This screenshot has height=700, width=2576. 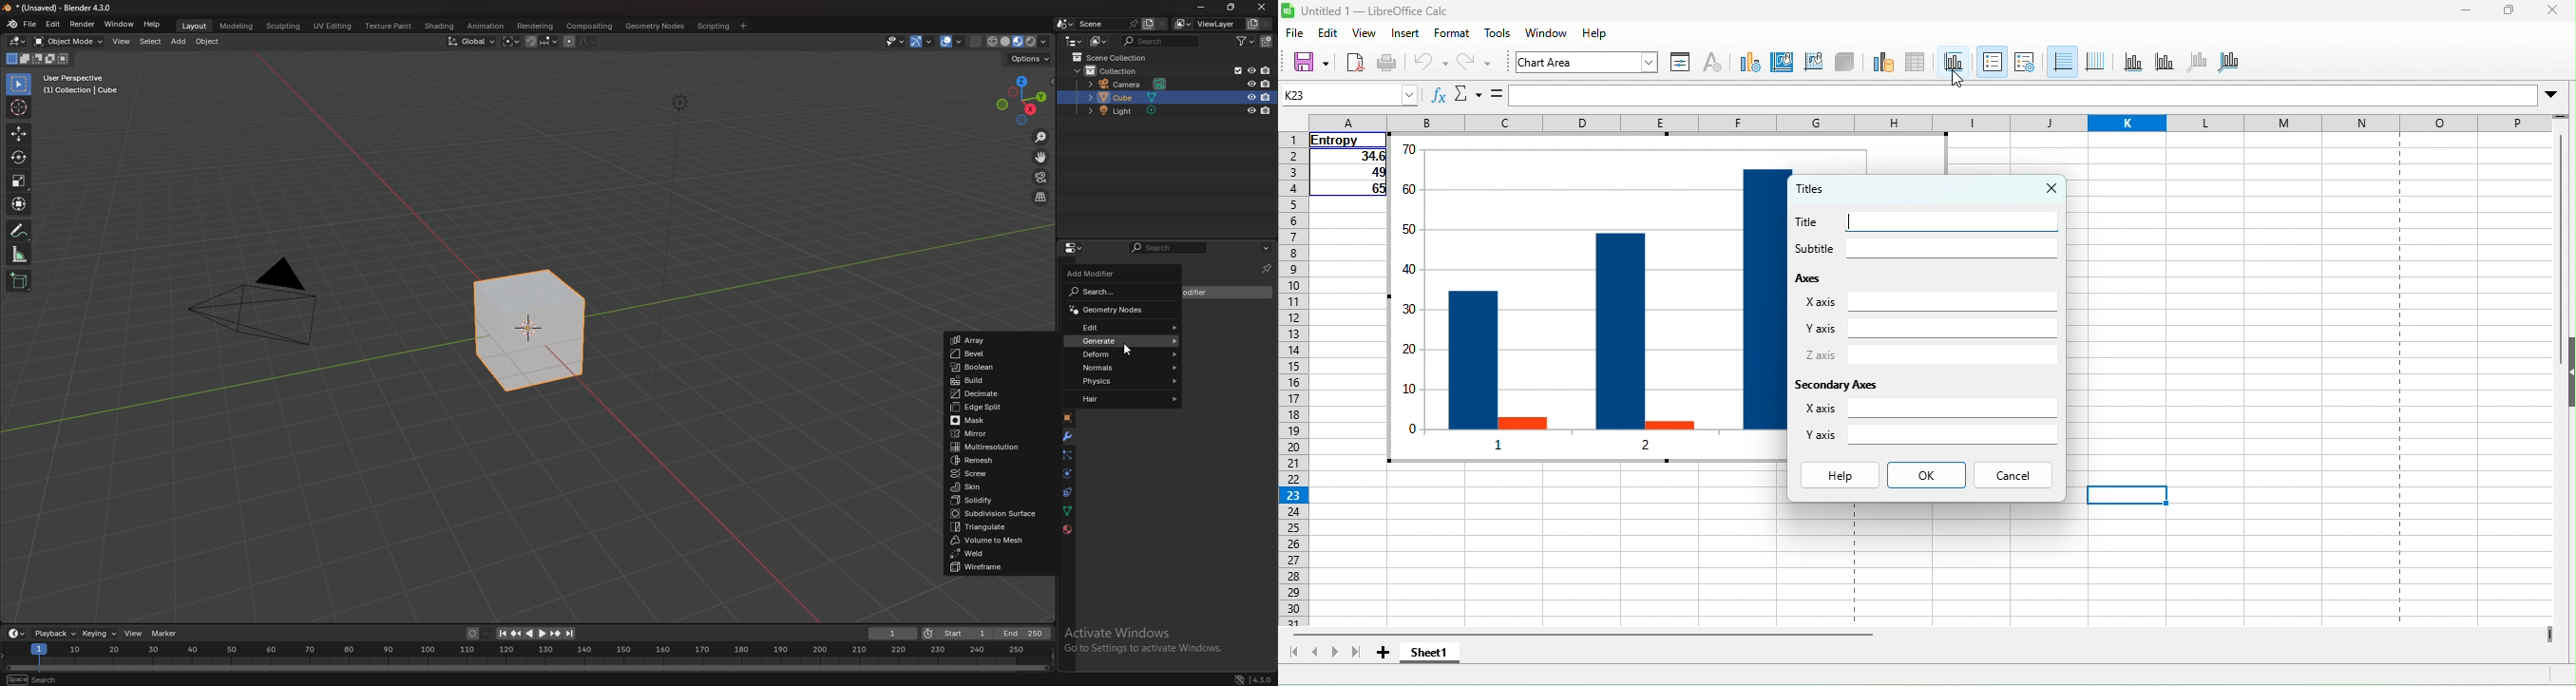 I want to click on normals, so click(x=1122, y=368).